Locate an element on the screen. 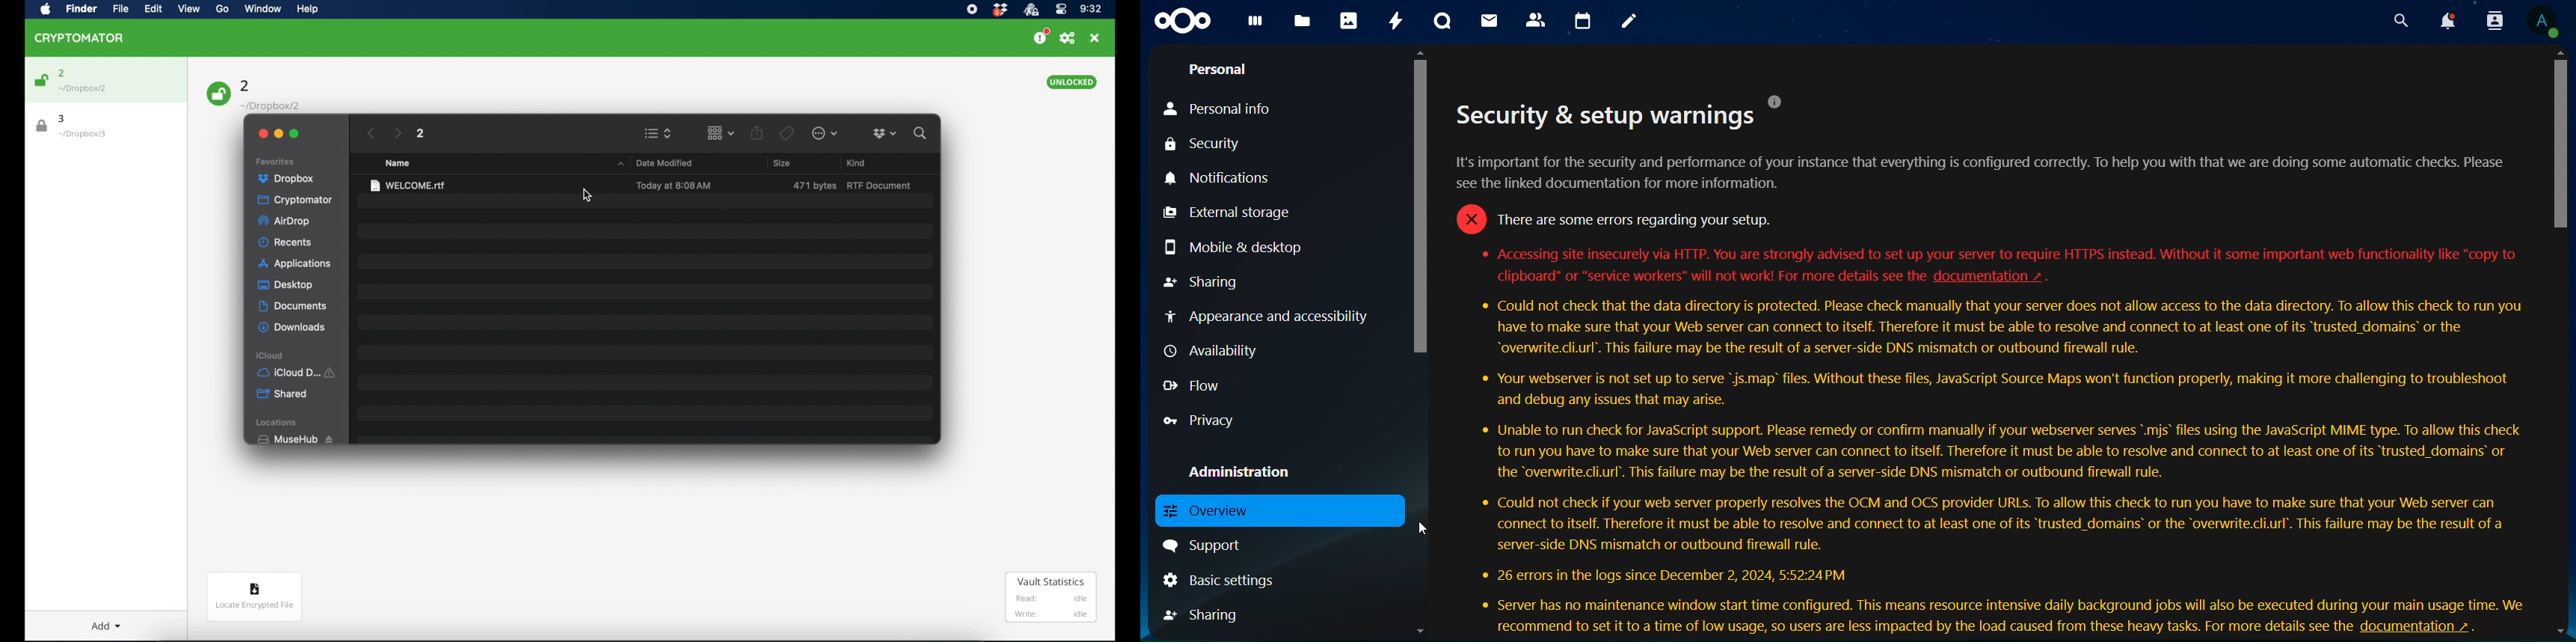 This screenshot has height=644, width=2576. contact is located at coordinates (1537, 20).